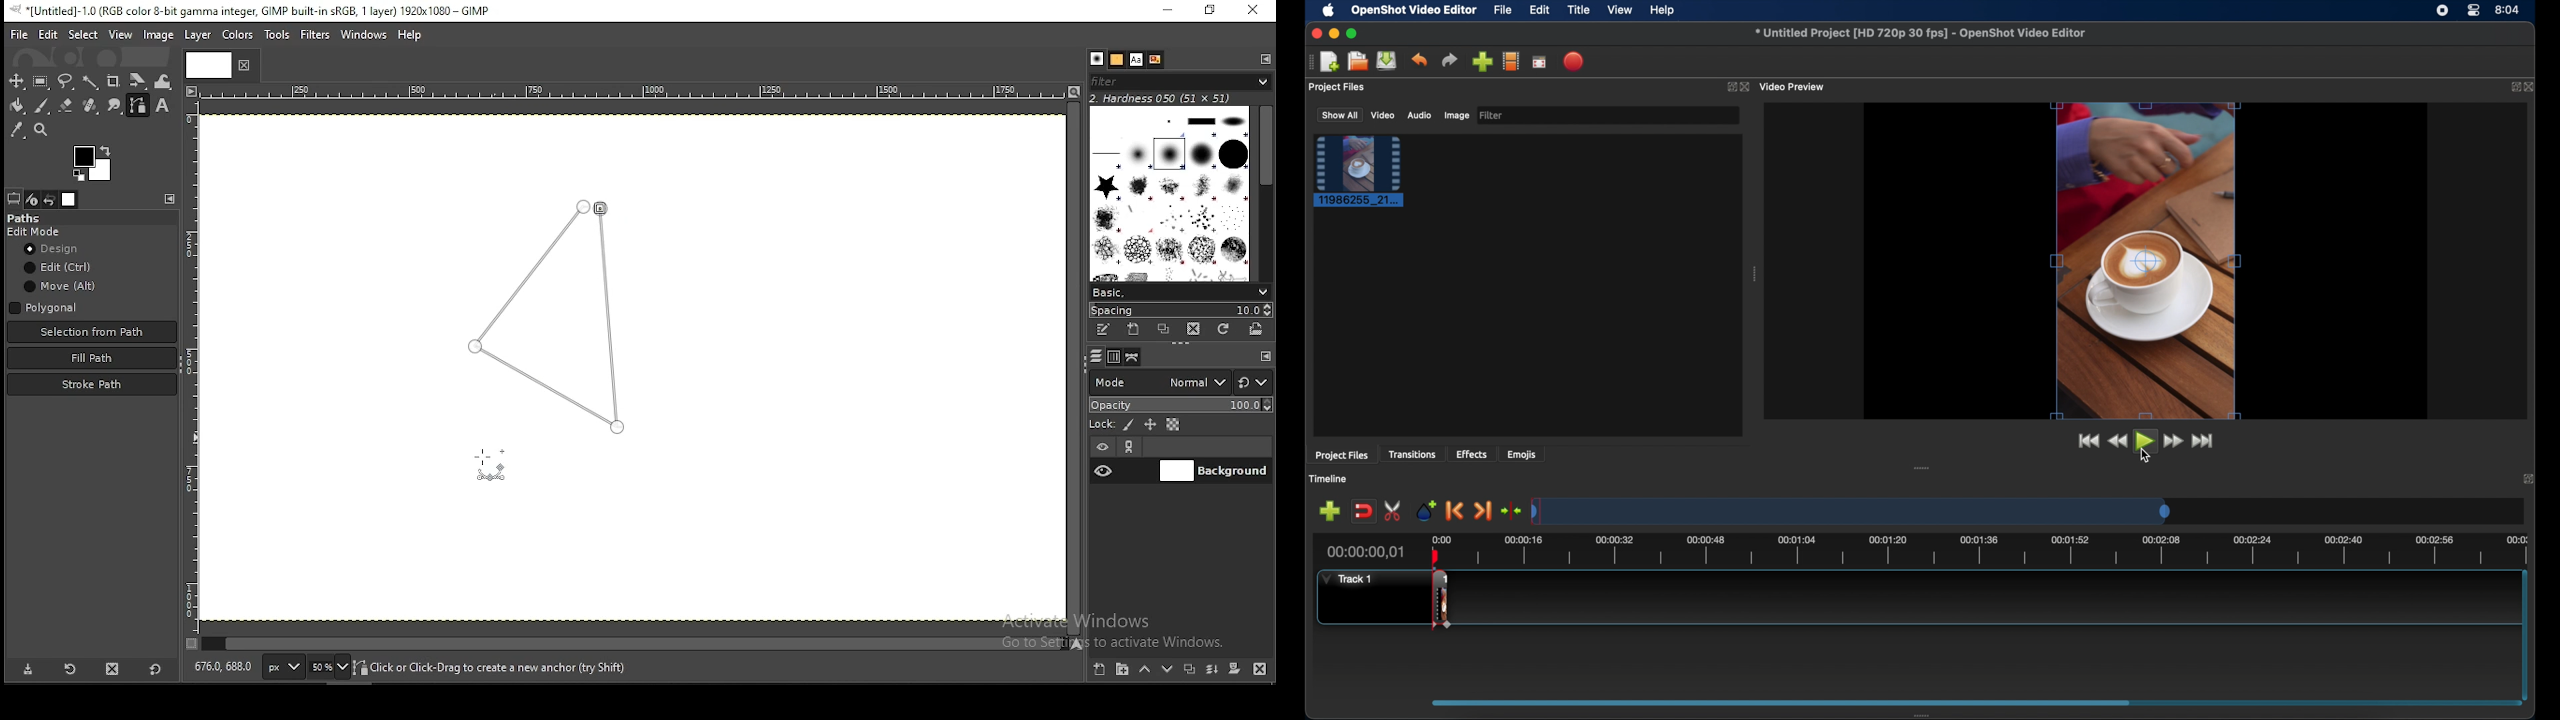 This screenshot has width=2576, height=728. Describe the element at coordinates (172, 199) in the screenshot. I see `configure this tab` at that location.